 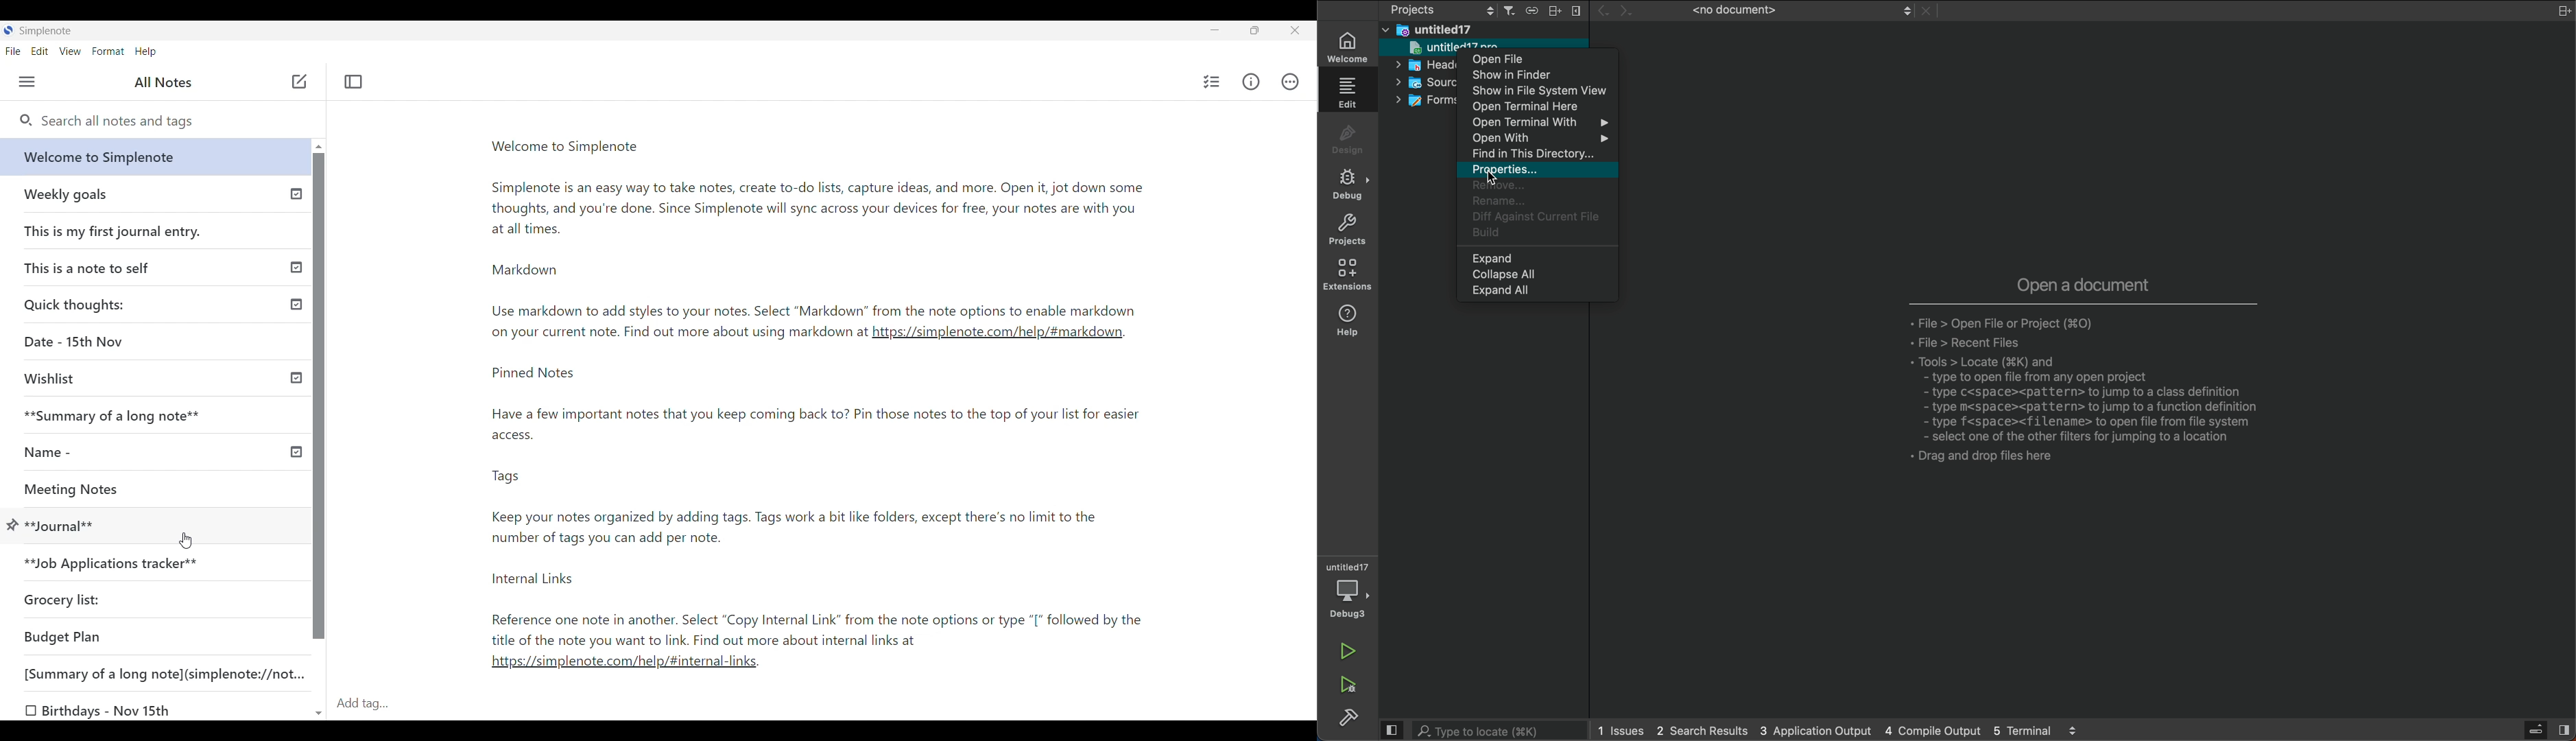 I want to click on Name -, so click(x=52, y=452).